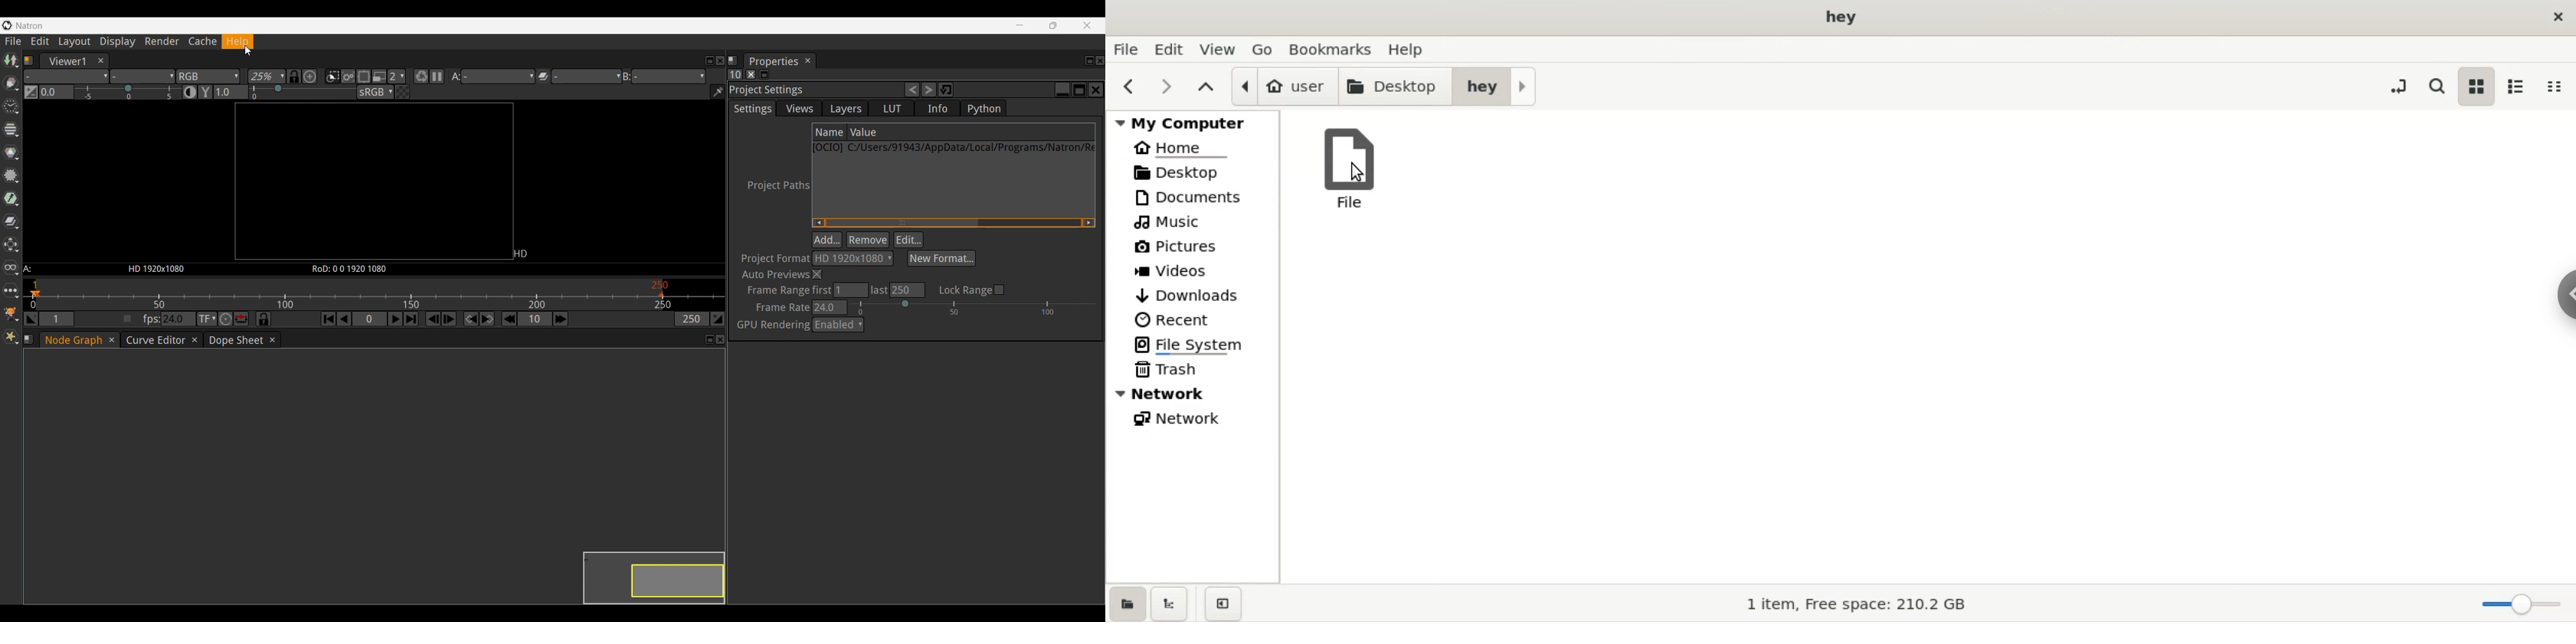 The width and height of the screenshot is (2576, 644). I want to click on user, so click(1282, 87).